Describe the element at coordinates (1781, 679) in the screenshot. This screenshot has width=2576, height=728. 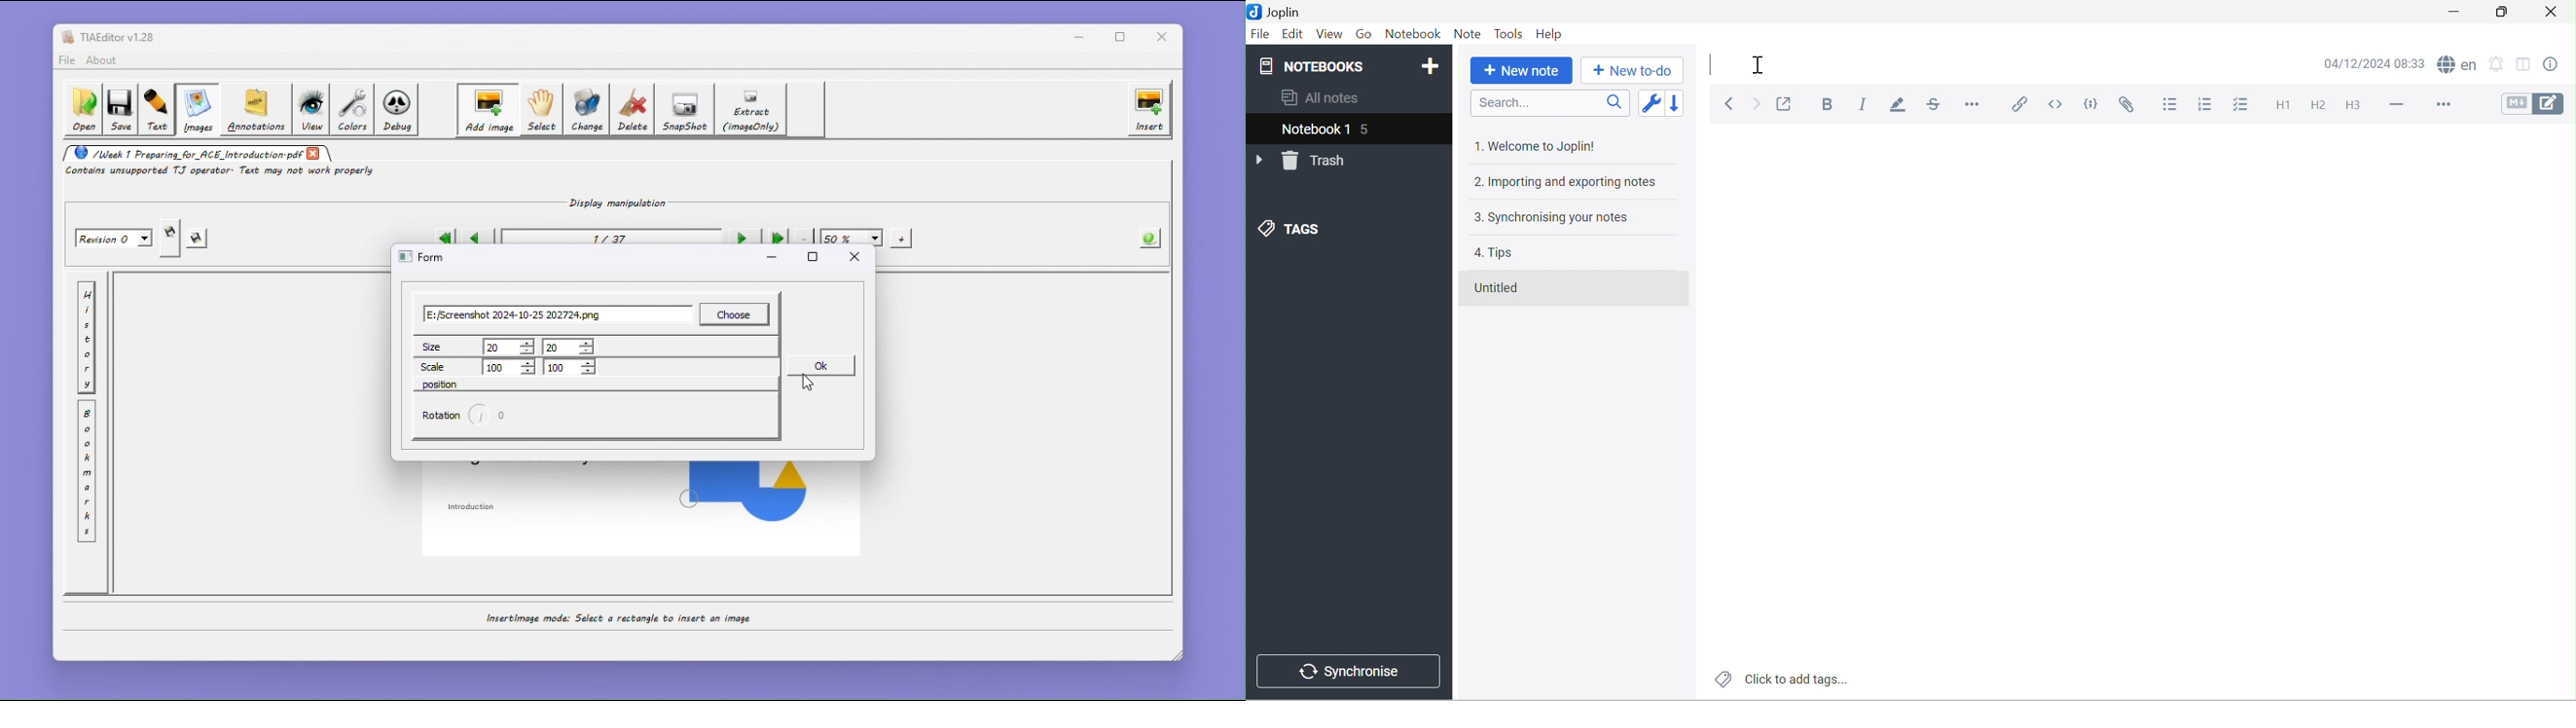
I see `Click to add tags` at that location.